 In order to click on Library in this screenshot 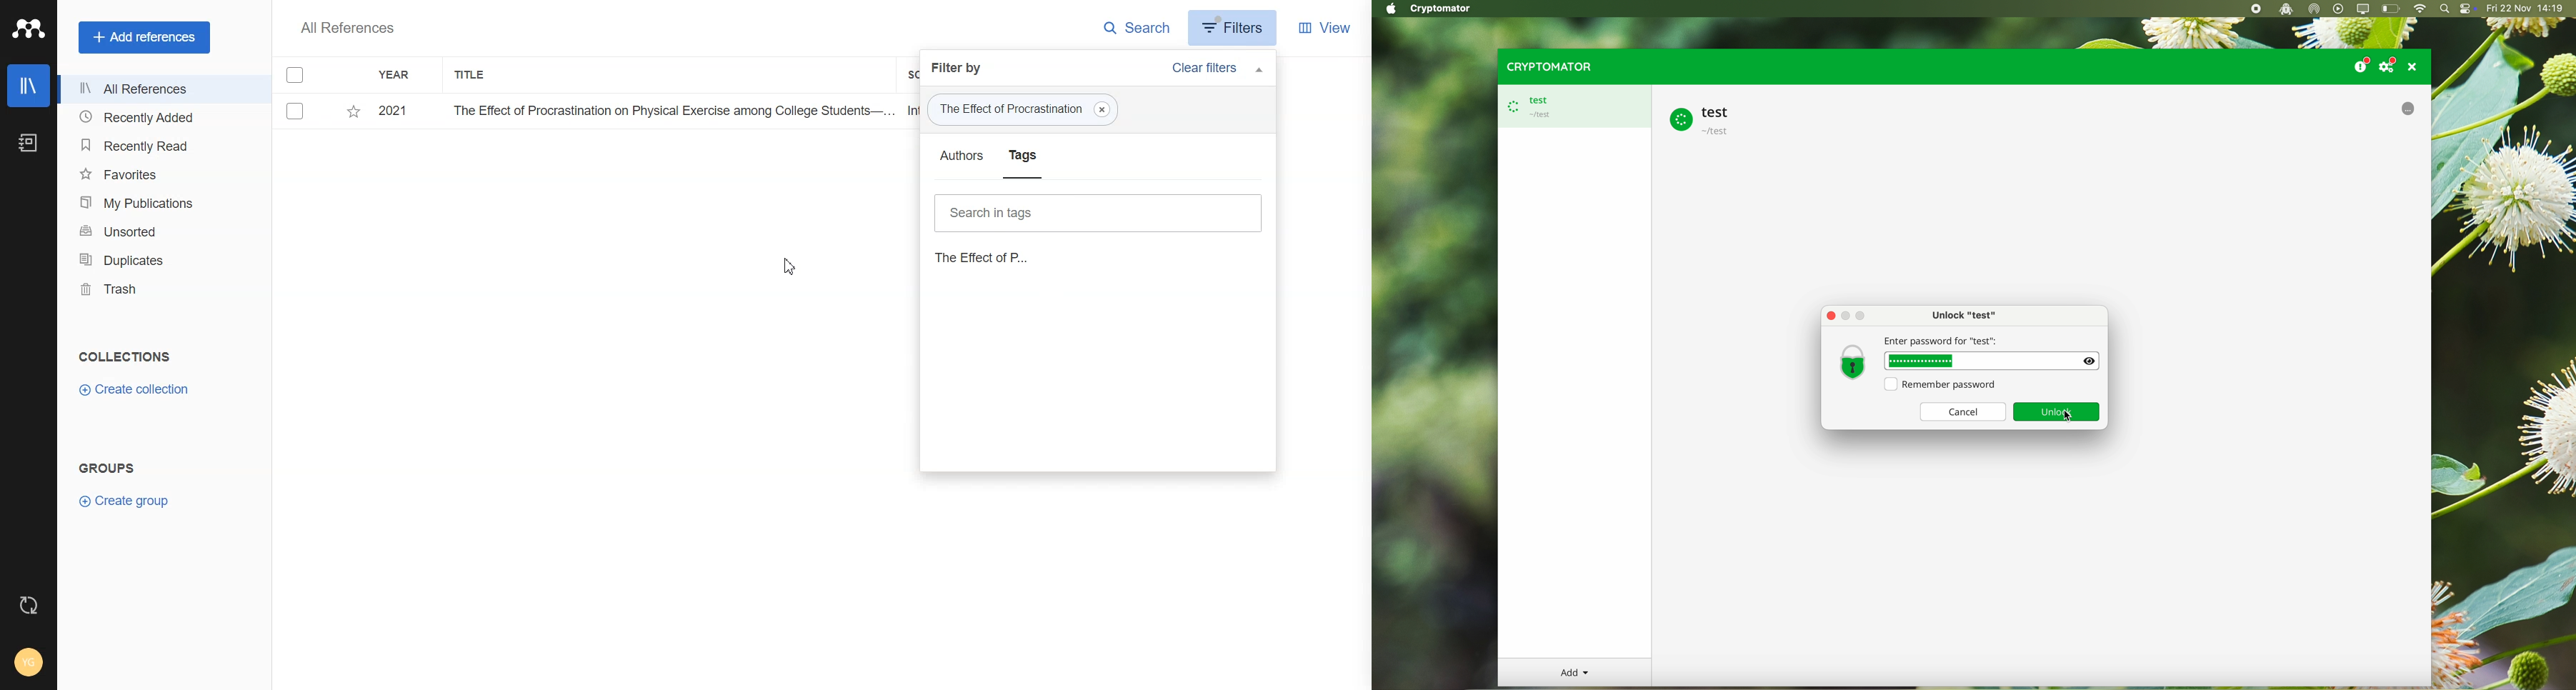, I will do `click(28, 86)`.